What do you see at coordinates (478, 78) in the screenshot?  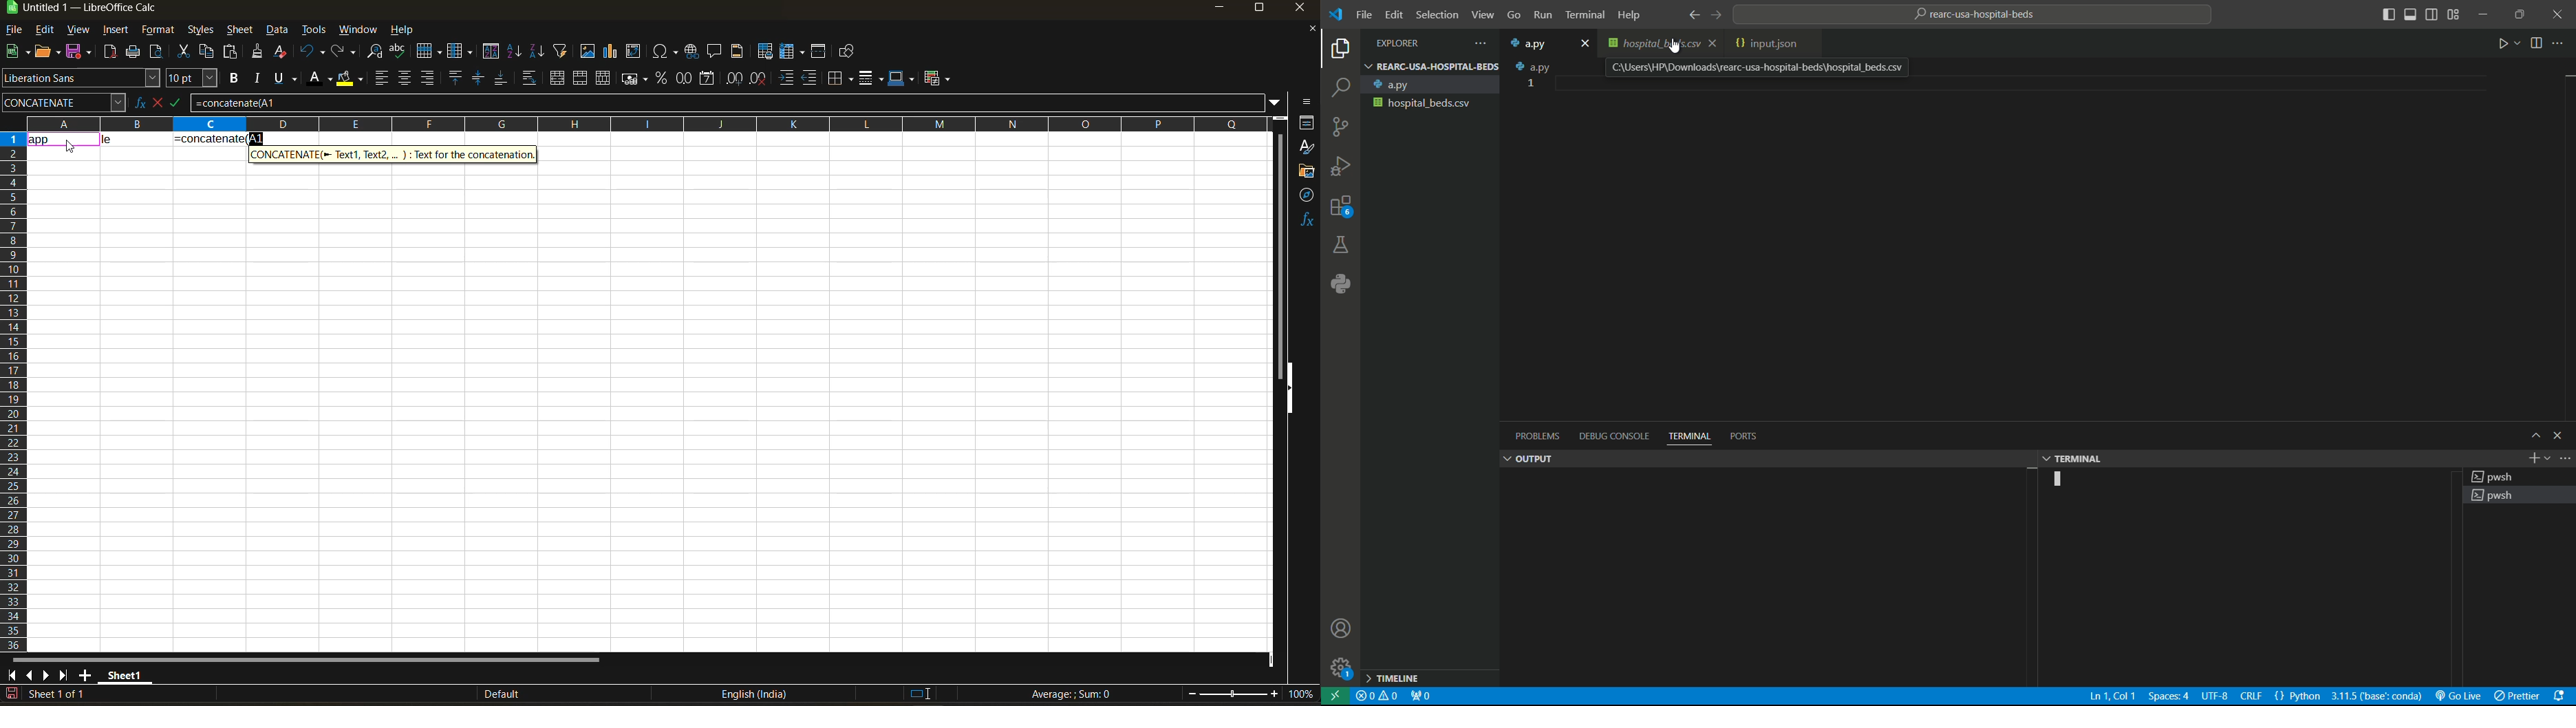 I see `center vertically` at bounding box center [478, 78].